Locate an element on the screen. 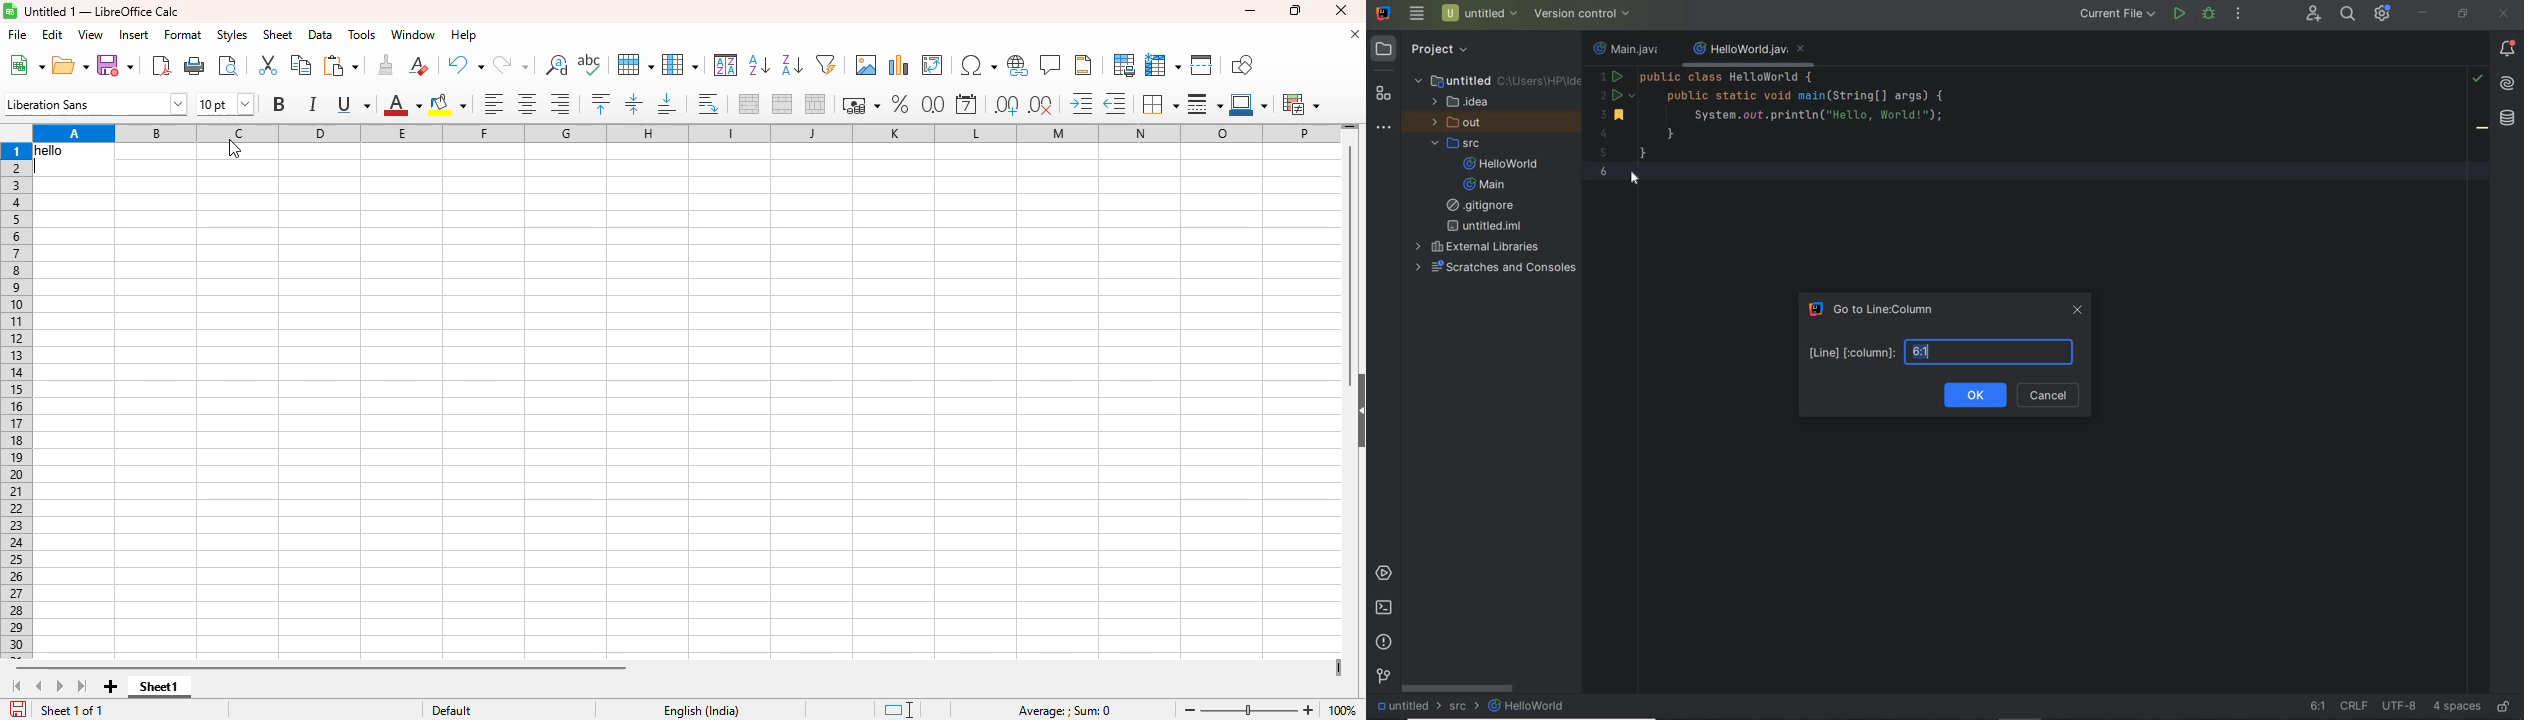 The width and height of the screenshot is (2548, 728). insert special characters is located at coordinates (979, 65).